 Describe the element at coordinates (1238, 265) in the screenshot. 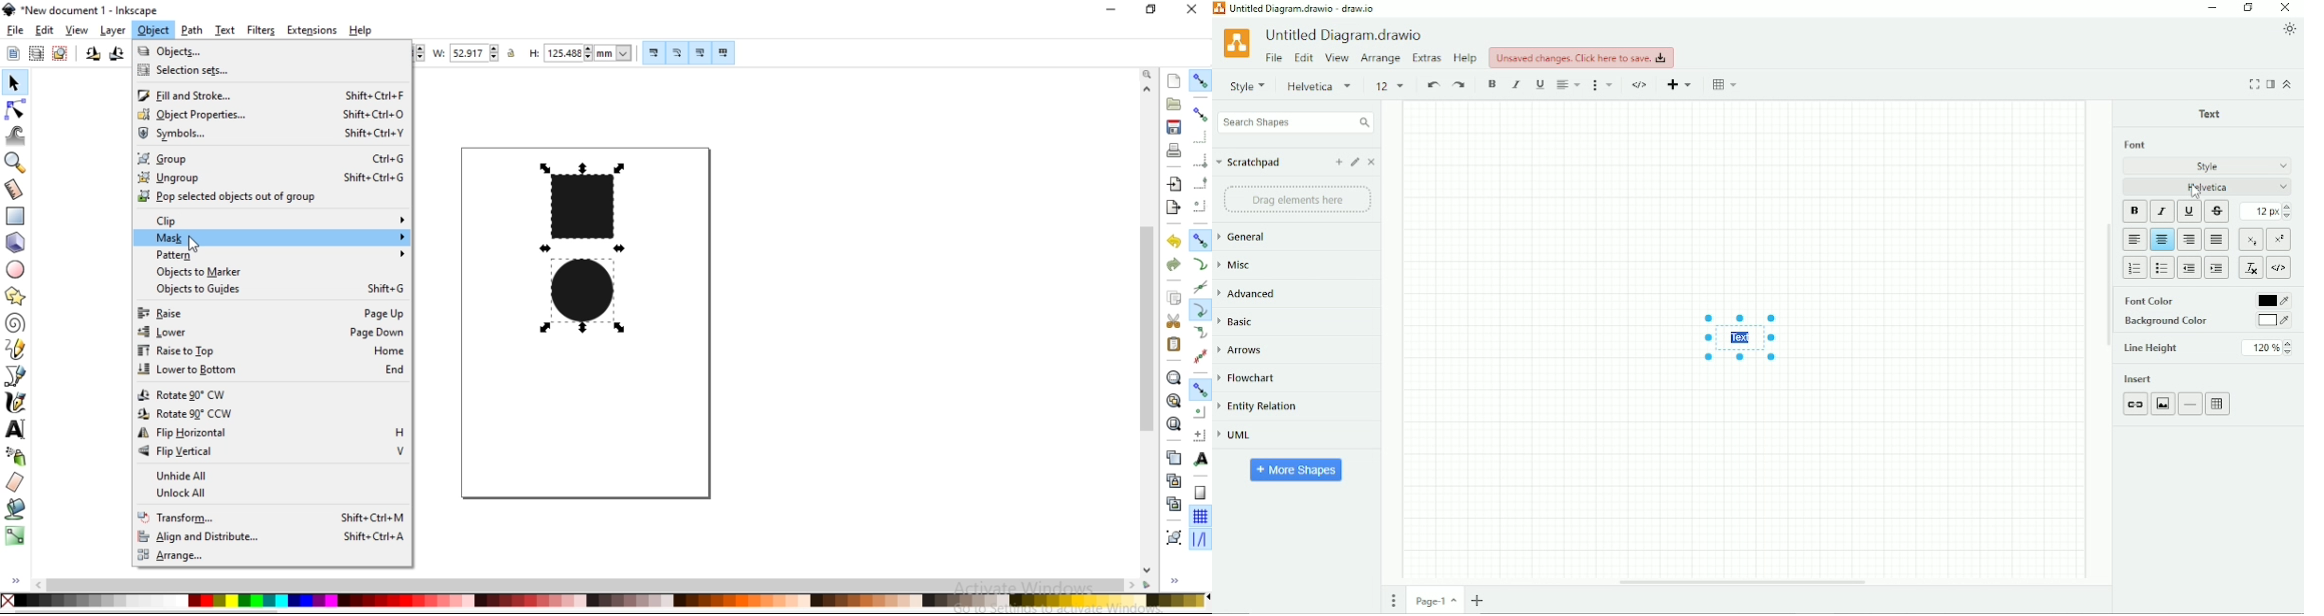

I see `Misc` at that location.